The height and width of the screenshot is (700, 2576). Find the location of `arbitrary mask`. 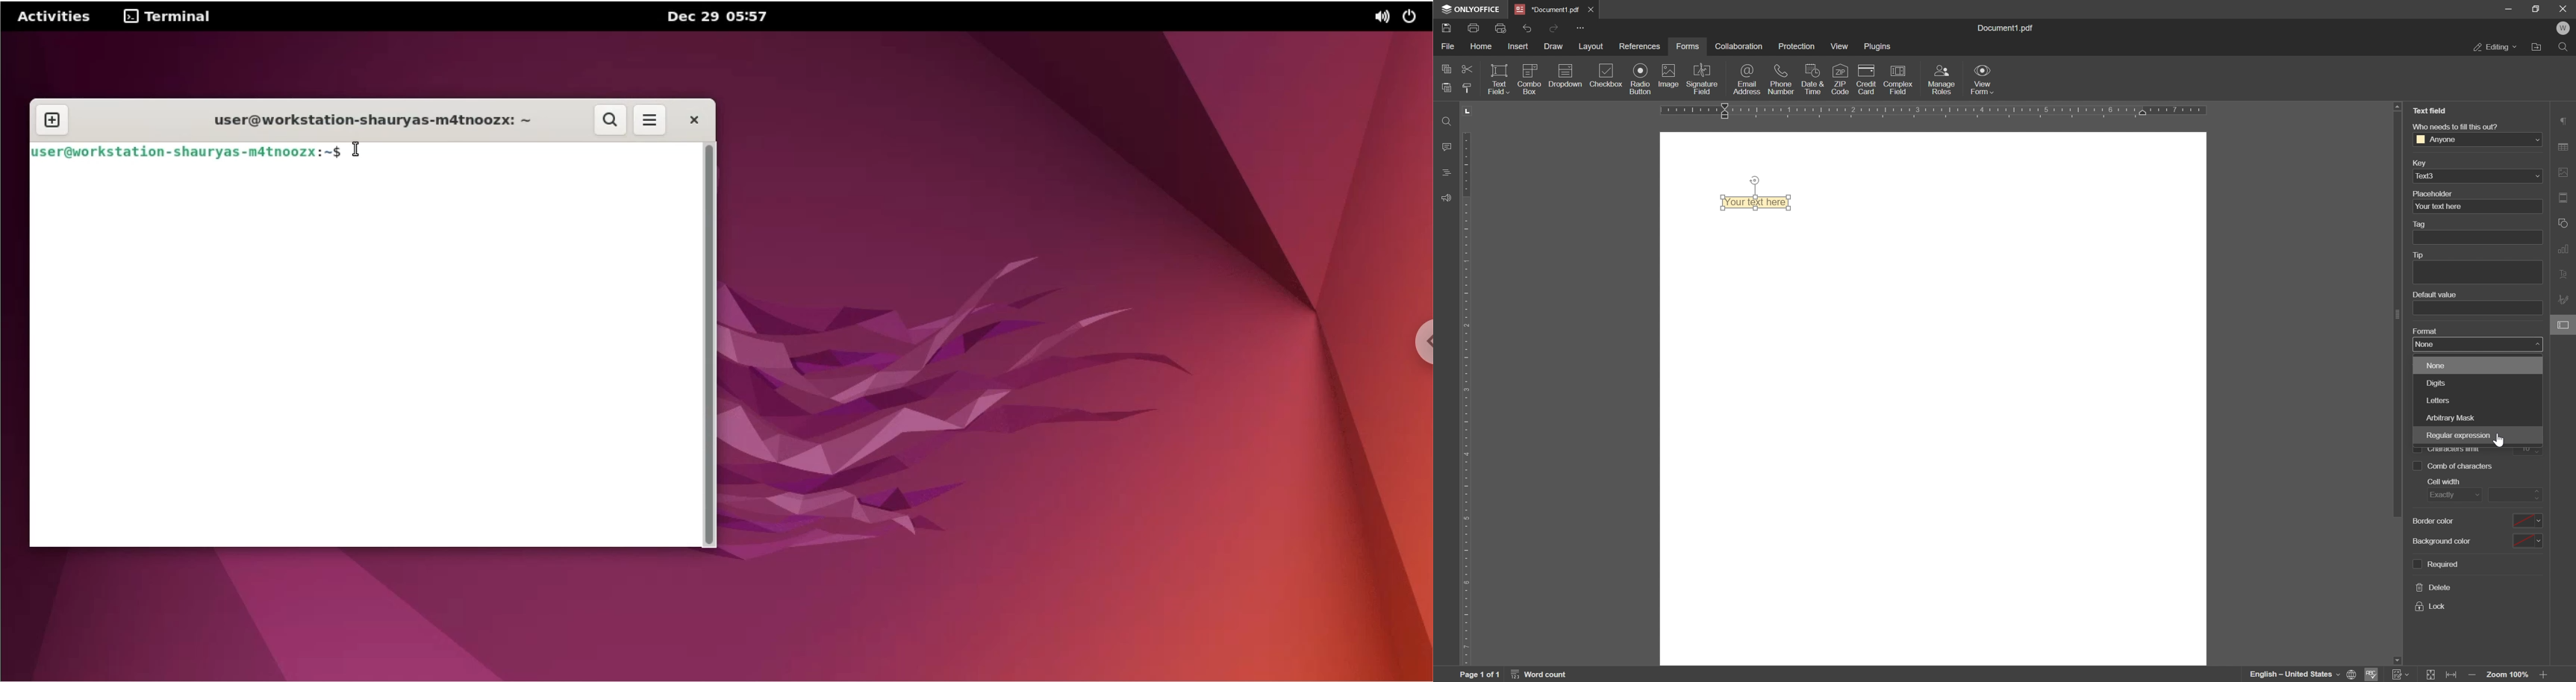

arbitrary mask is located at coordinates (2451, 417).